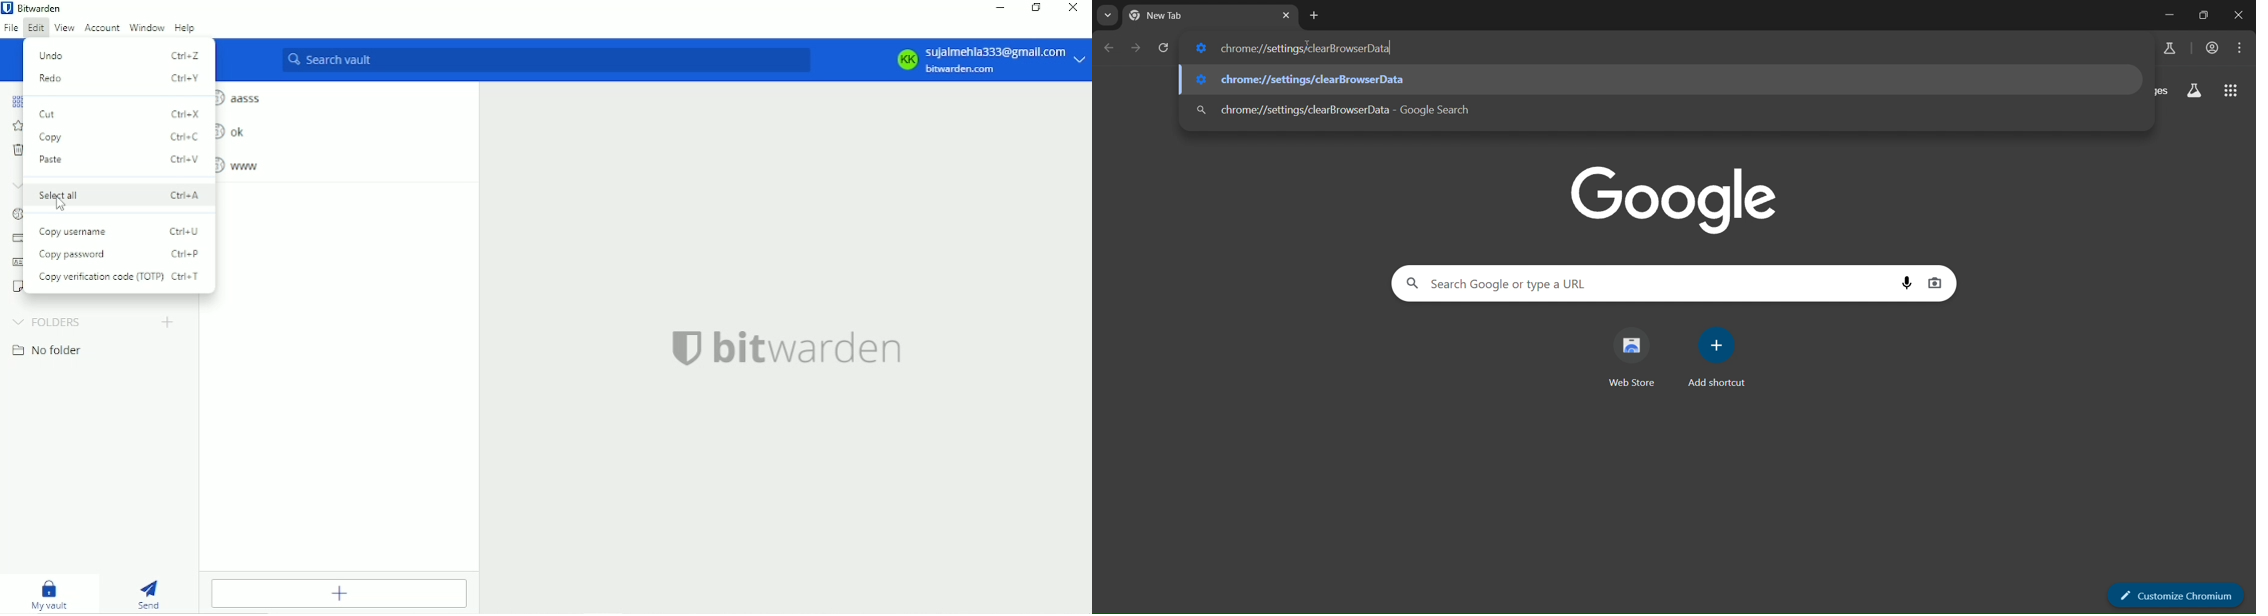 This screenshot has width=2268, height=616. What do you see at coordinates (186, 27) in the screenshot?
I see `Help` at bounding box center [186, 27].